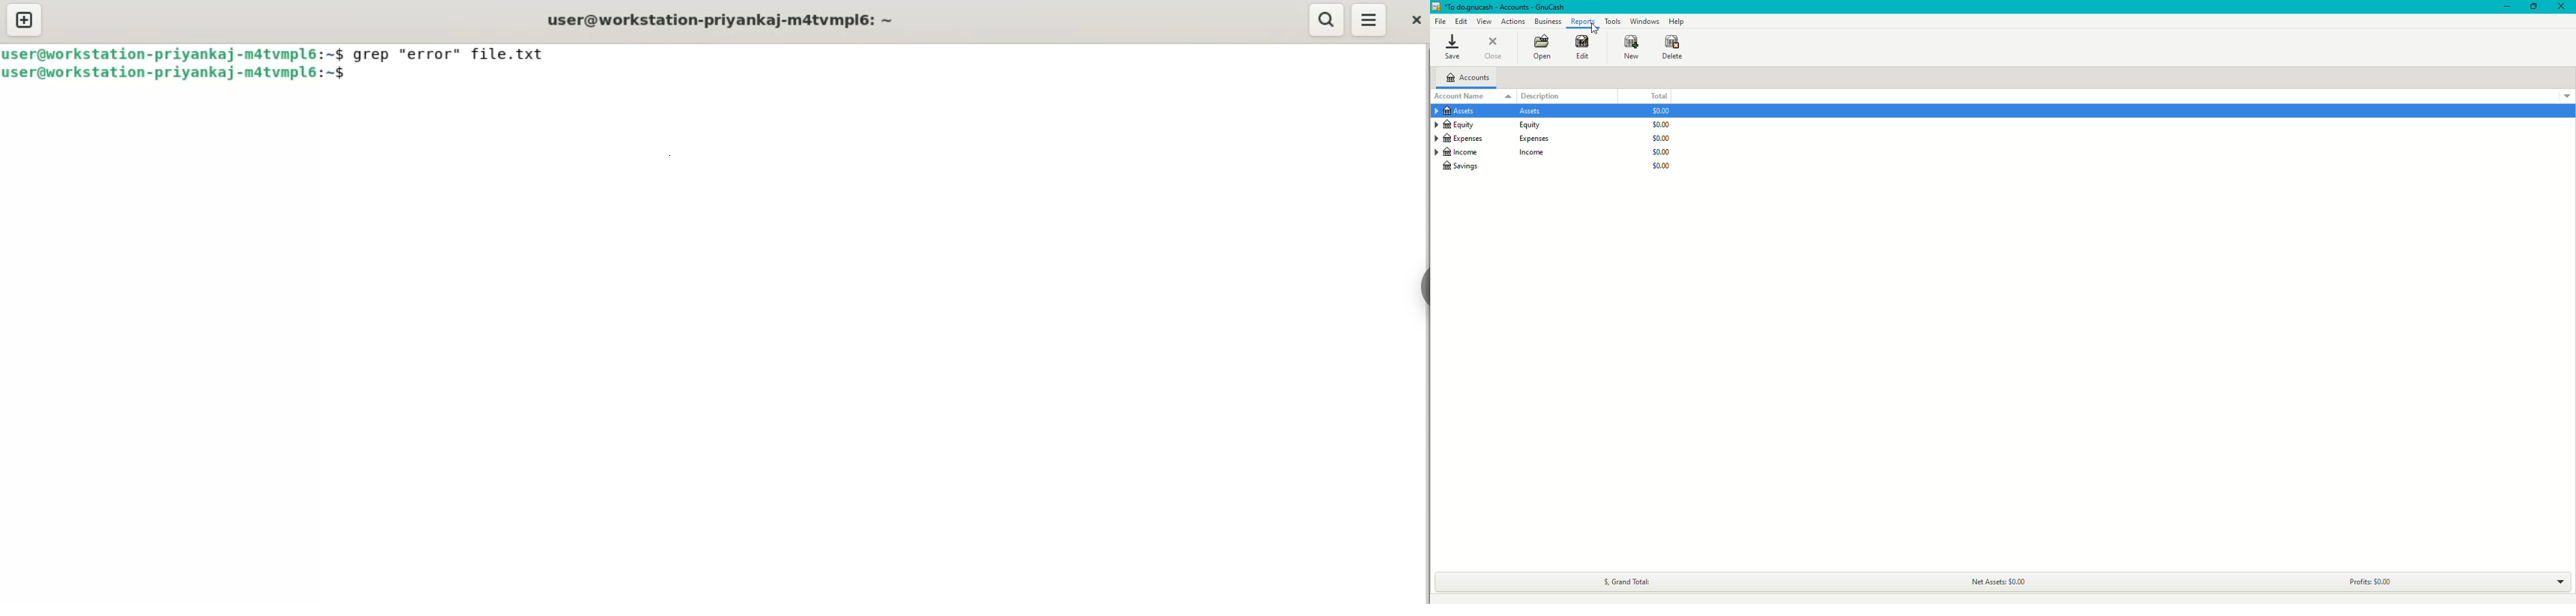  Describe the element at coordinates (1508, 7) in the screenshot. I see `*TO do.gnucash - accounts - GnuCash` at that location.